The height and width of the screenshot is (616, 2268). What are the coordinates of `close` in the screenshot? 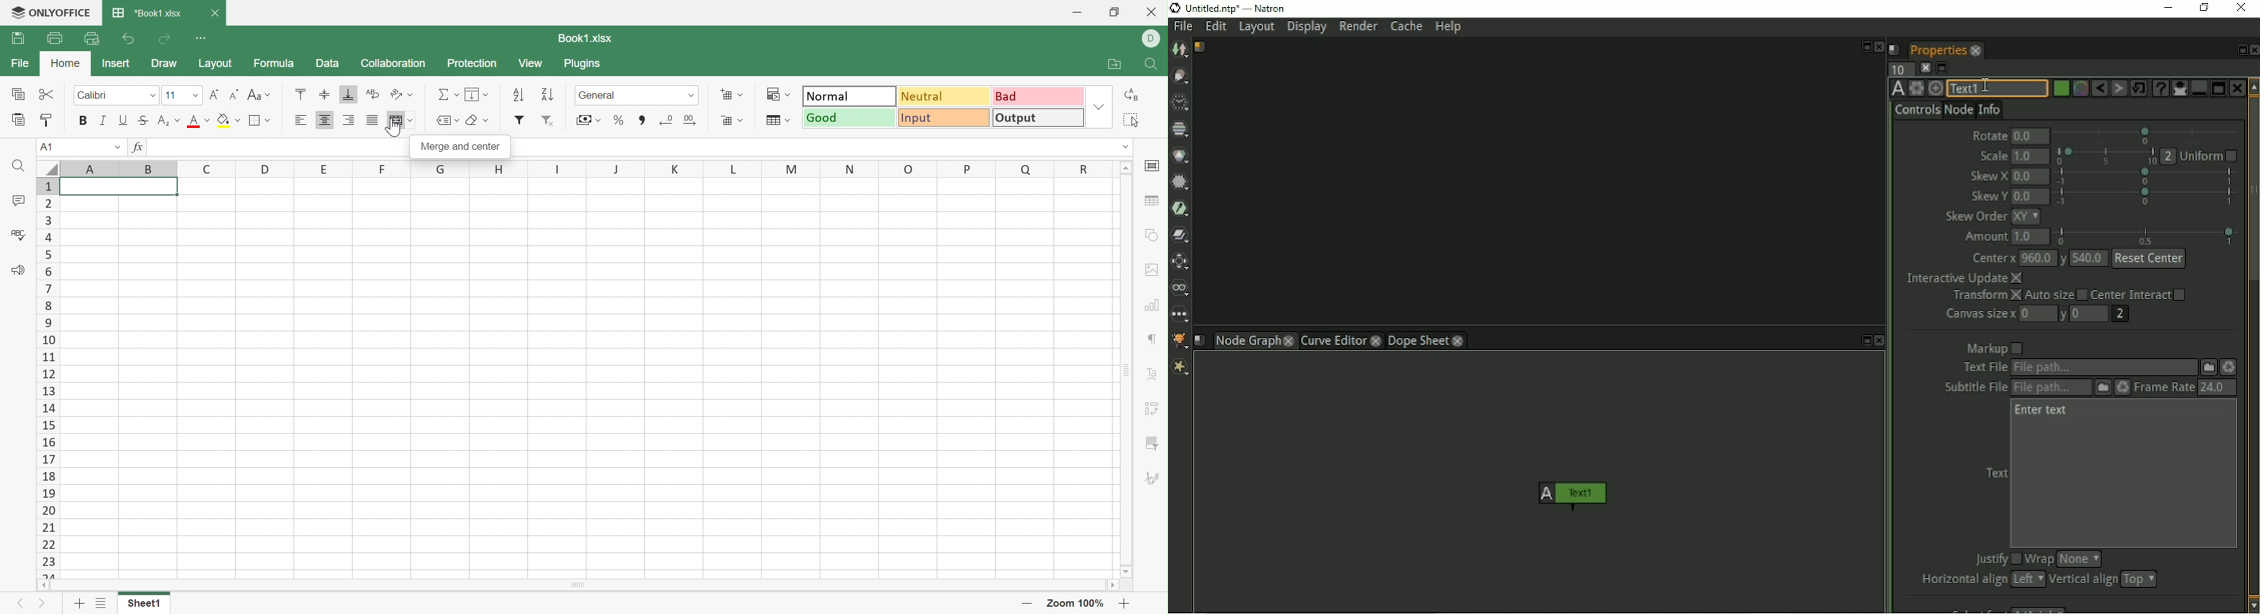 It's located at (1377, 340).